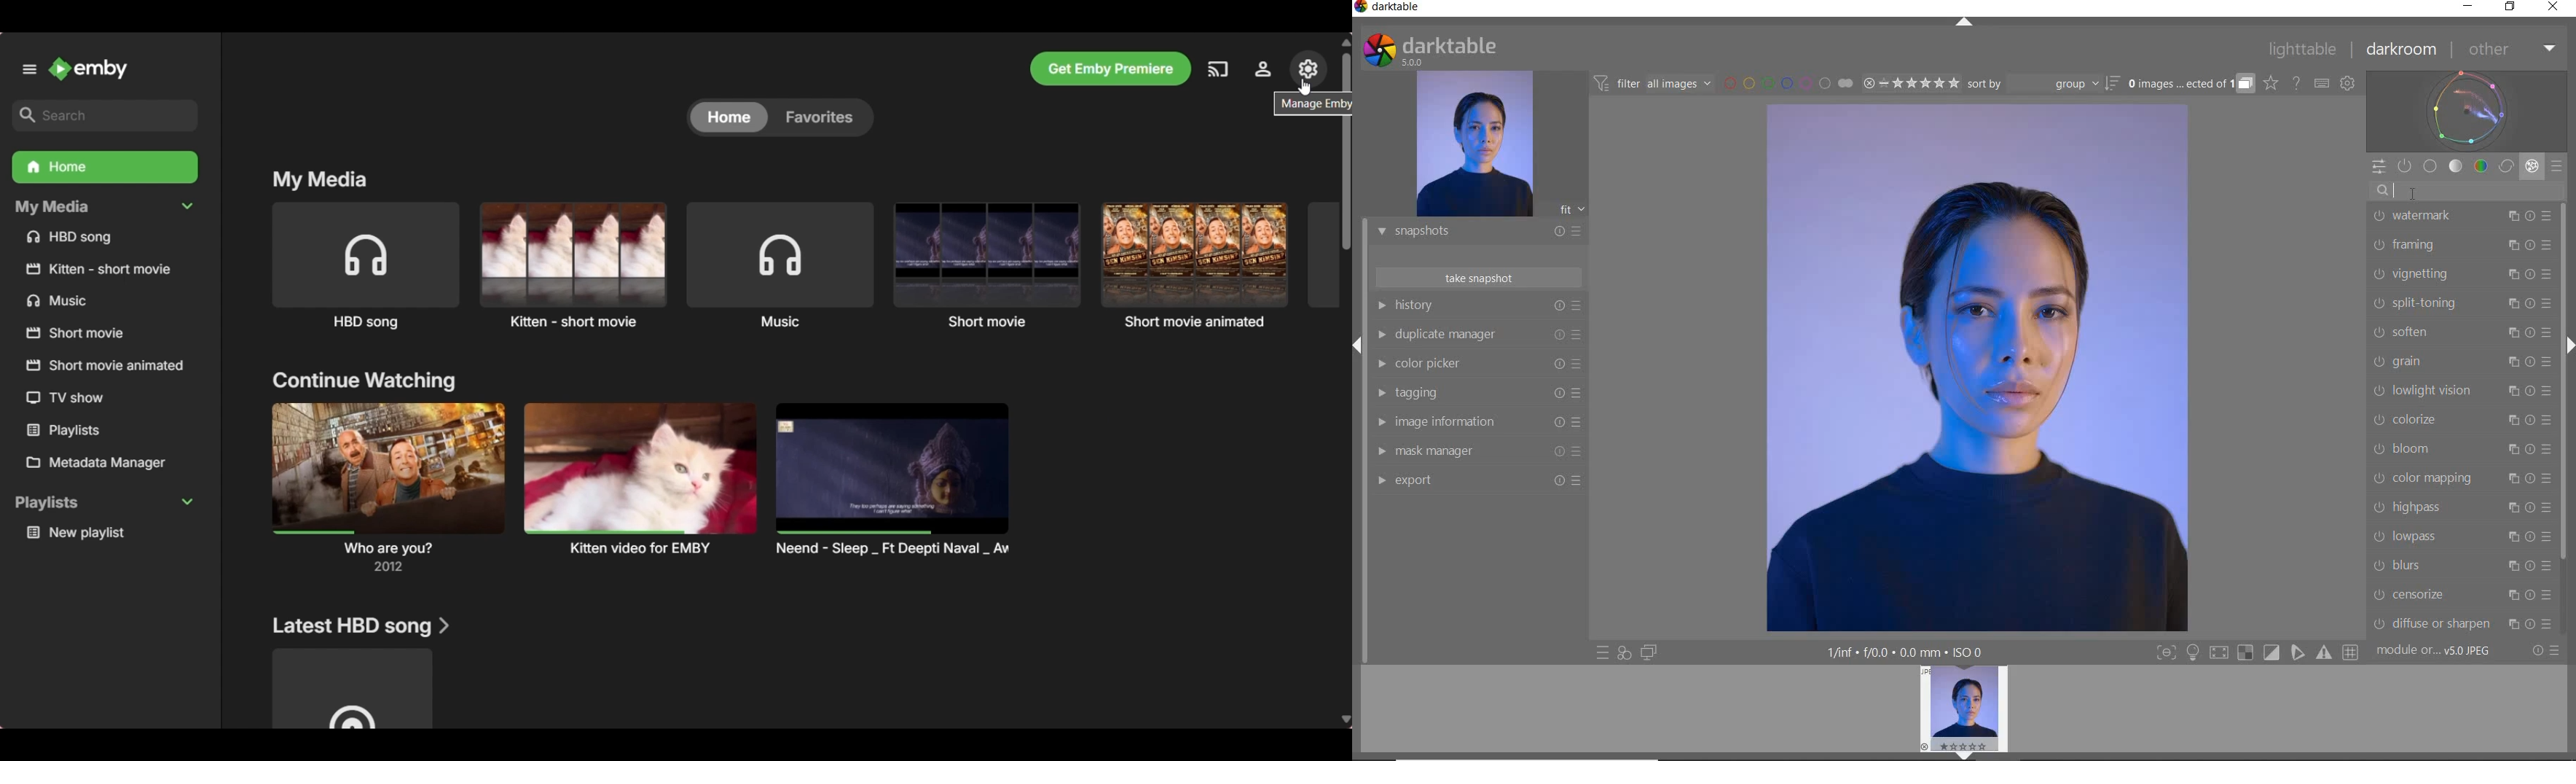  What do you see at coordinates (2218, 655) in the screenshot?
I see `Button` at bounding box center [2218, 655].